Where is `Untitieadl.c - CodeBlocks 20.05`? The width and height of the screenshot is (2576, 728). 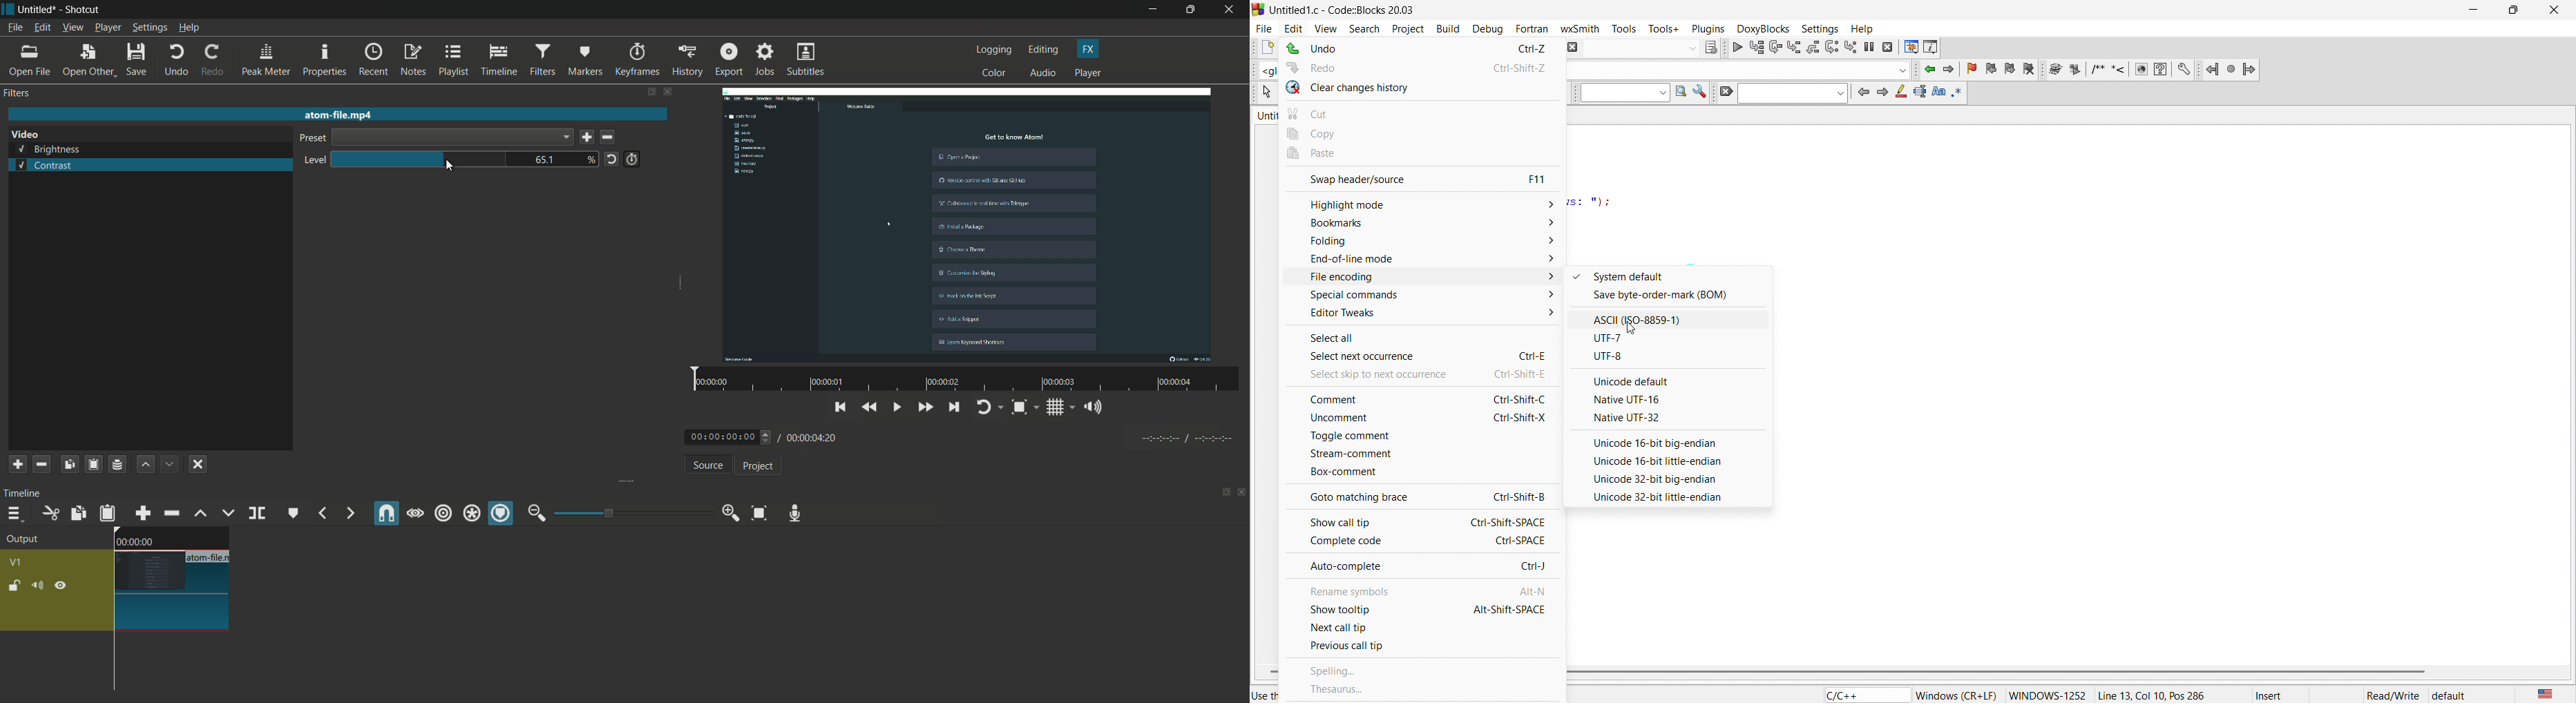 Untitieadl.c - CodeBlocks 20.05 is located at coordinates (1348, 10).